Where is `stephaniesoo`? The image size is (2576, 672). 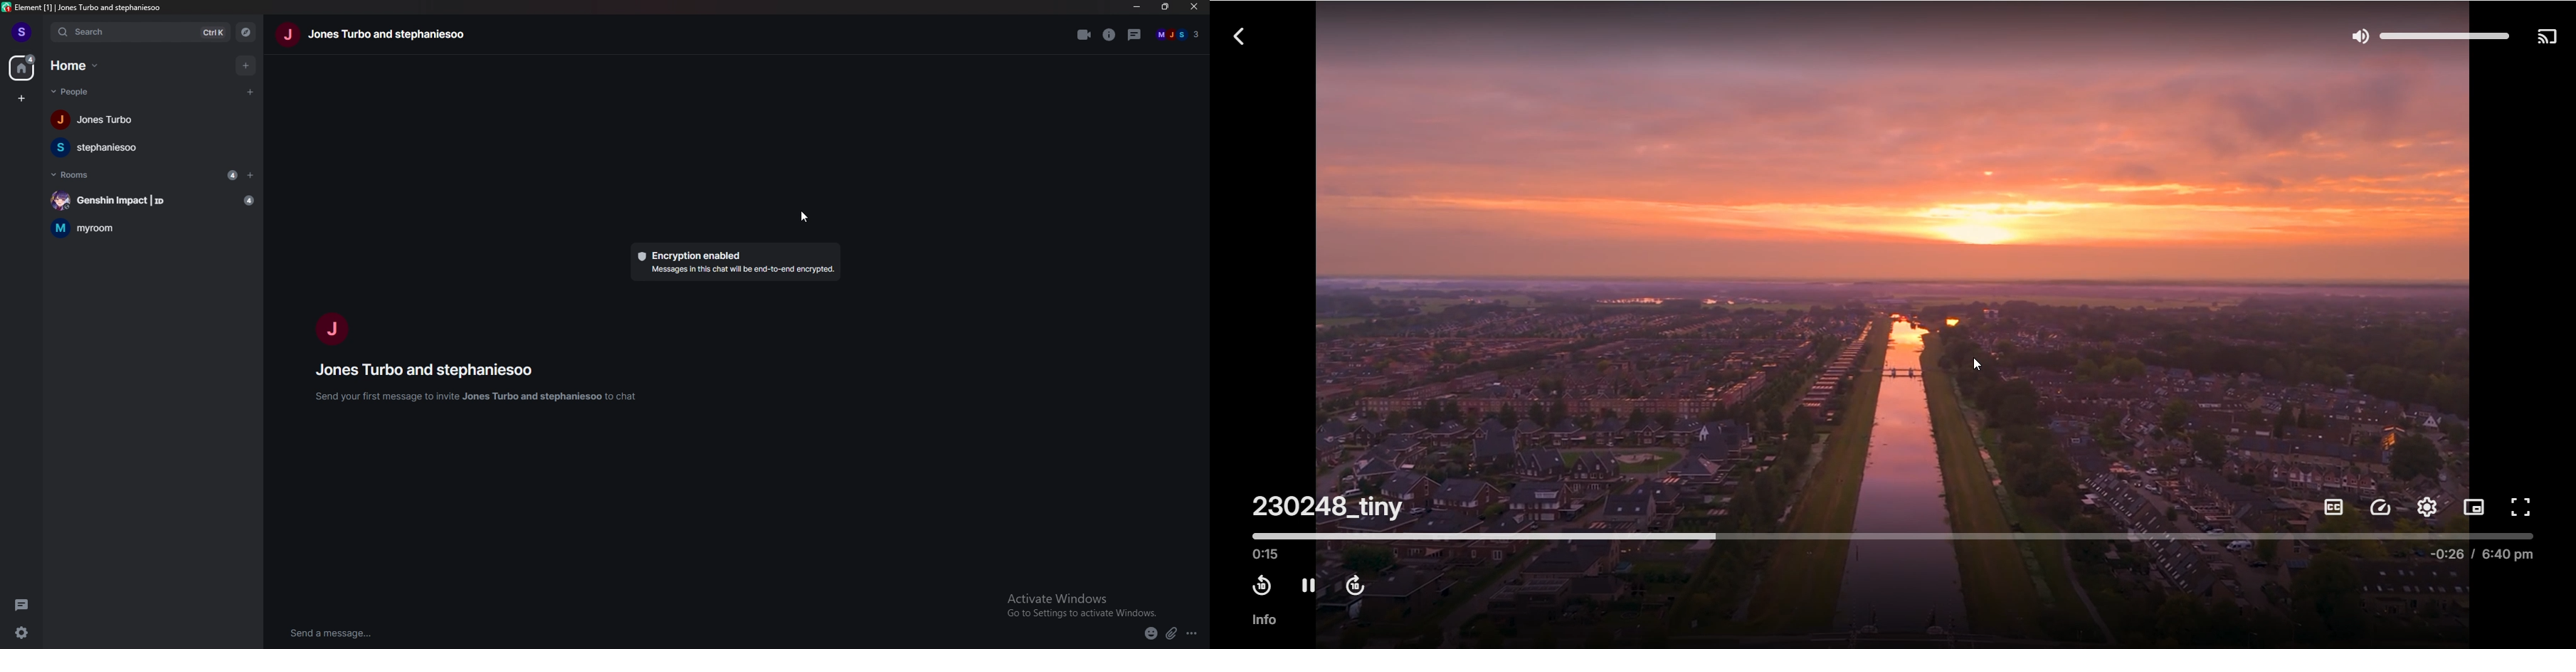
stephaniesoo is located at coordinates (108, 148).